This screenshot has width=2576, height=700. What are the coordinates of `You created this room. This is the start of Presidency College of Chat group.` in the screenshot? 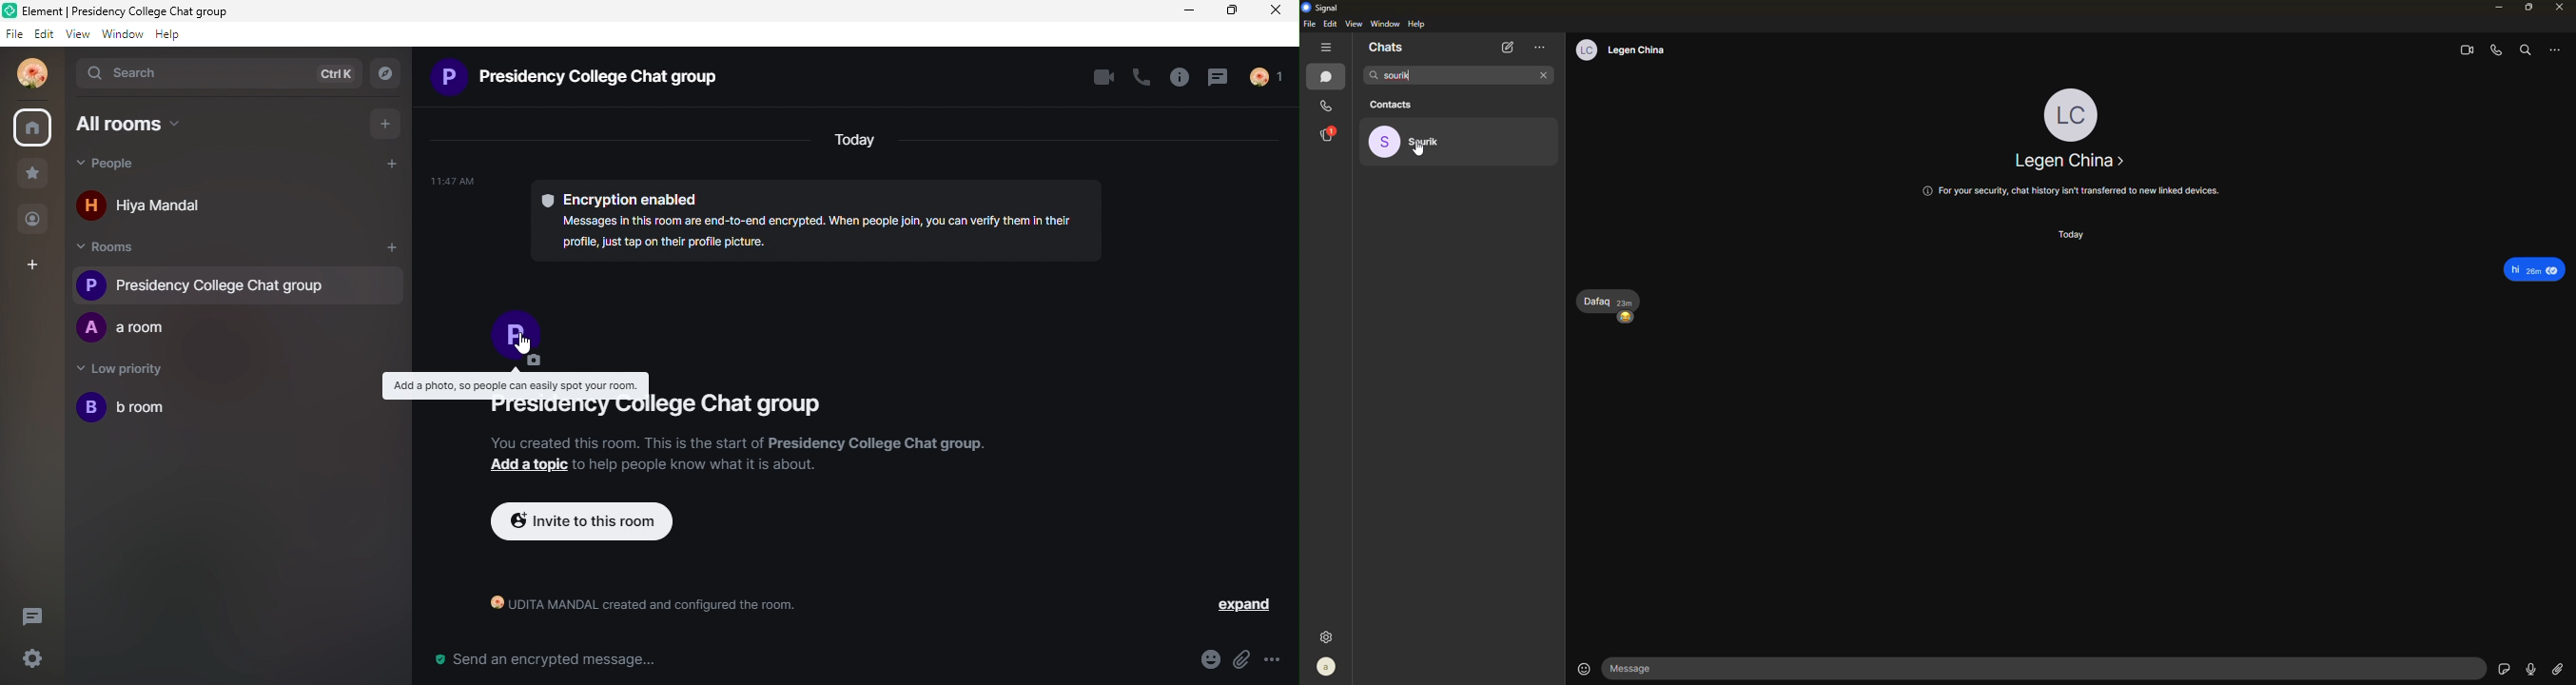 It's located at (733, 443).